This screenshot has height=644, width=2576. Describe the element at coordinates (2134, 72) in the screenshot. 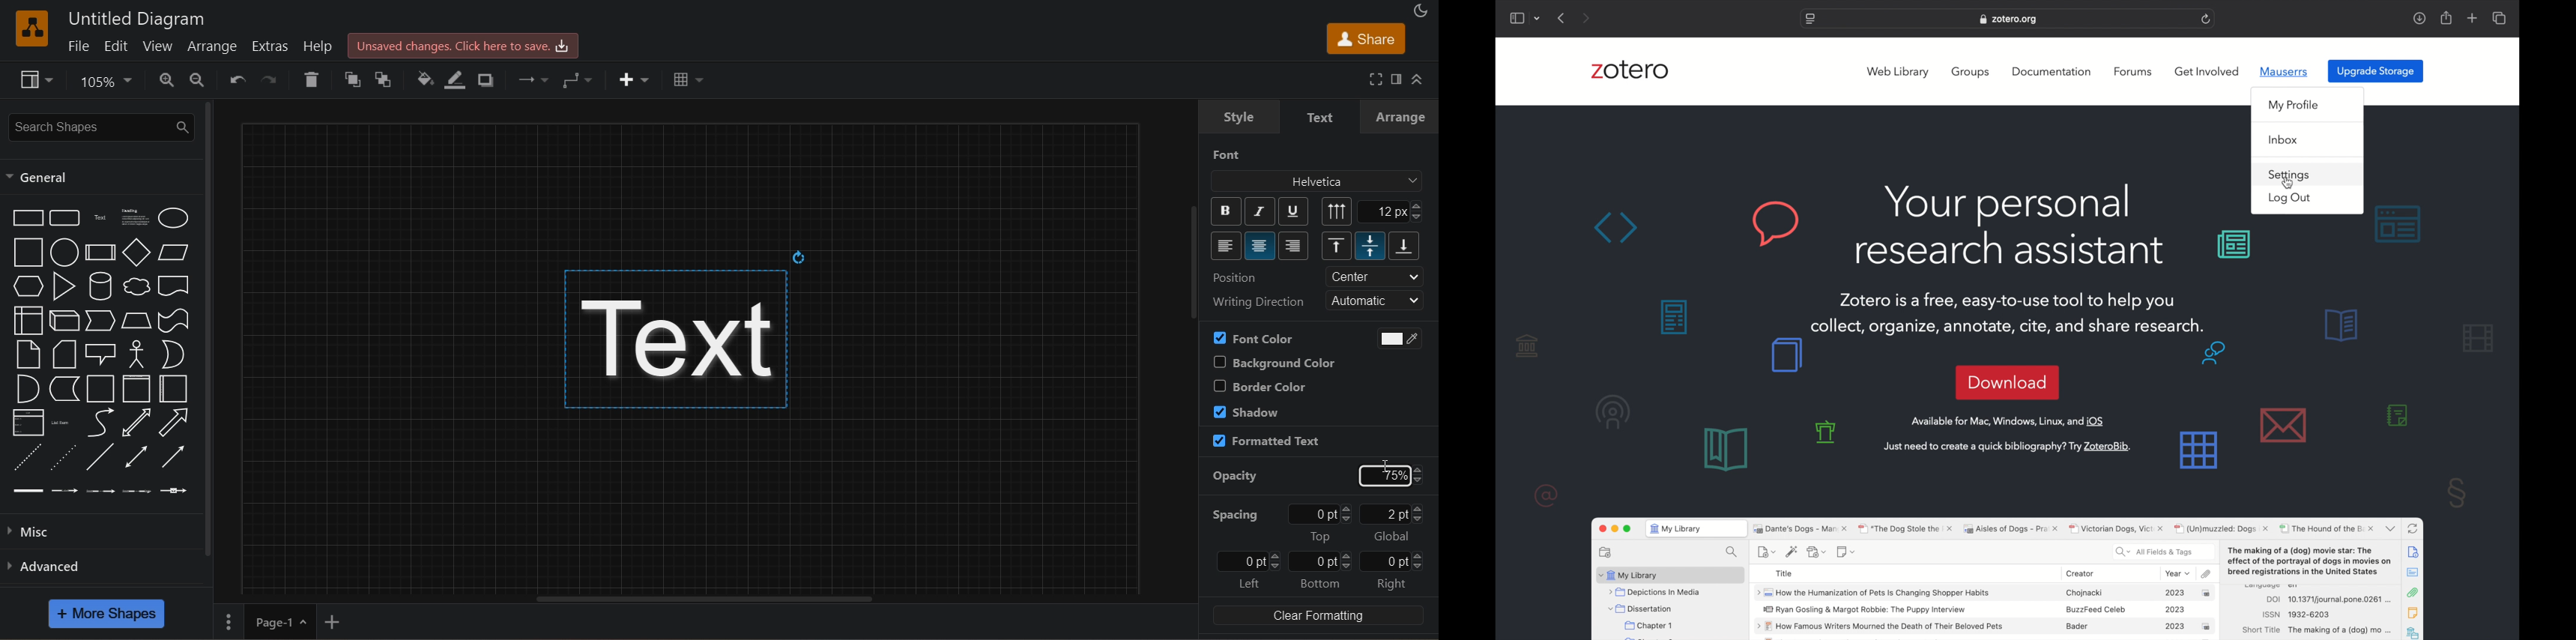

I see `forums` at that location.